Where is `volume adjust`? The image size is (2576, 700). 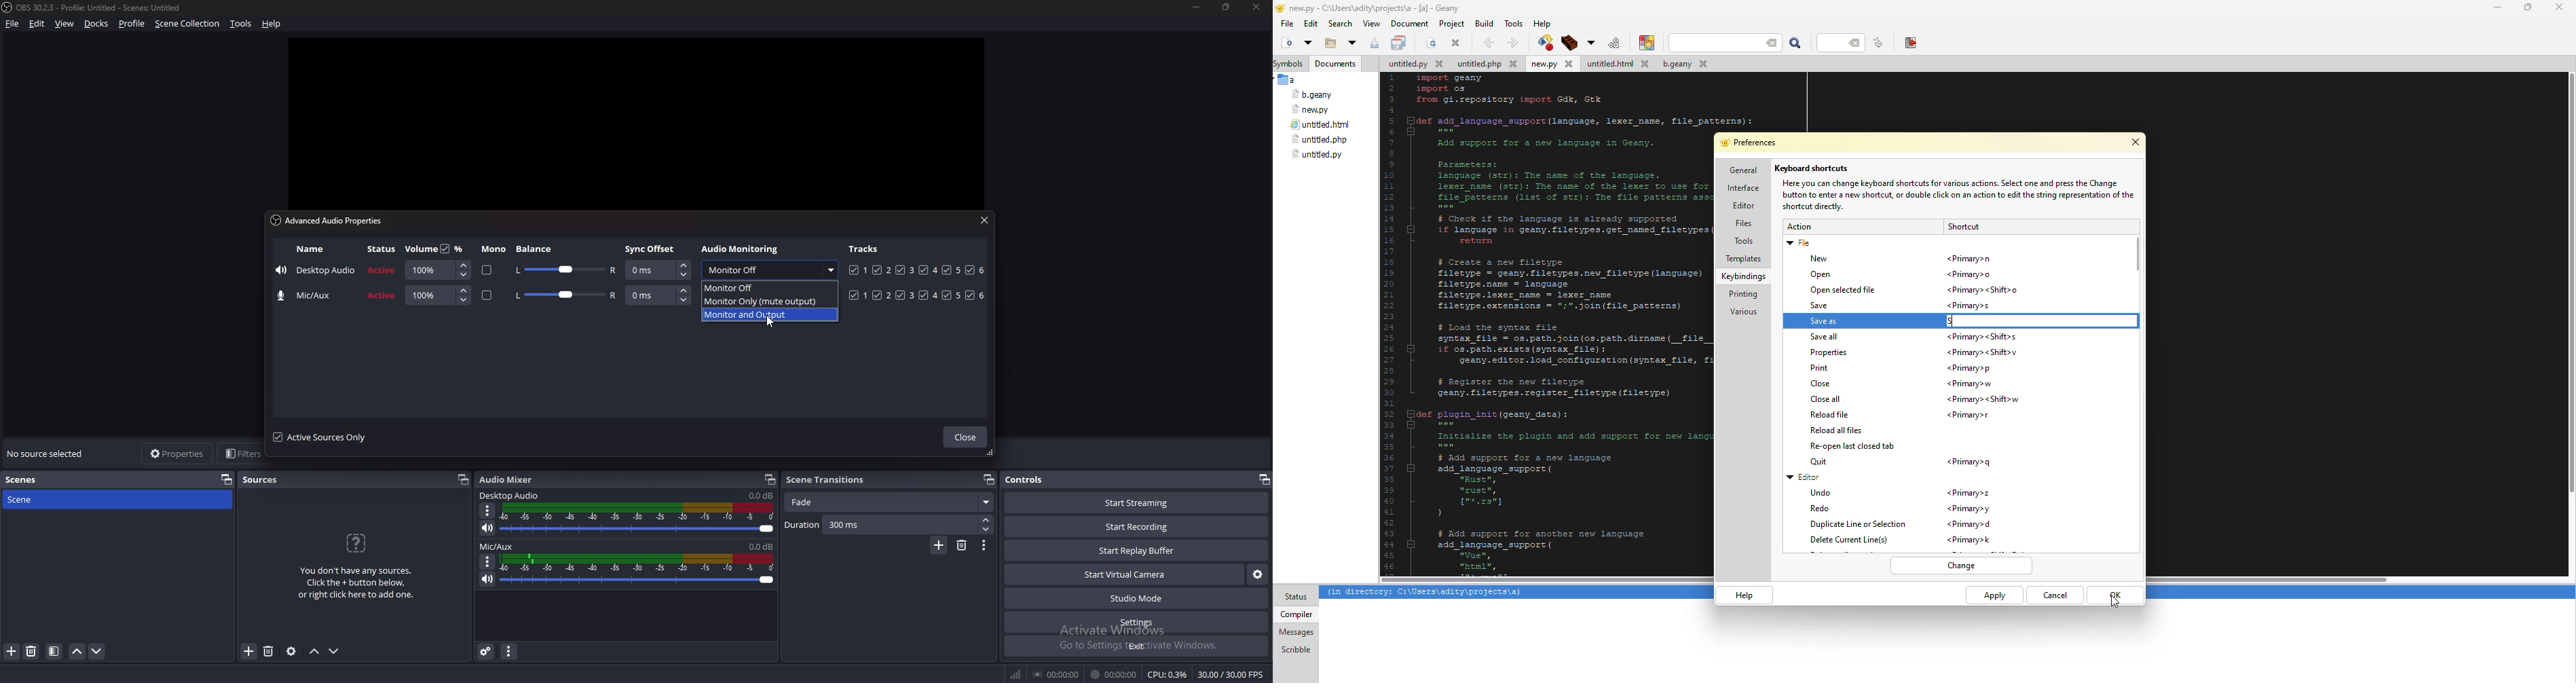 volume adjust is located at coordinates (638, 569).